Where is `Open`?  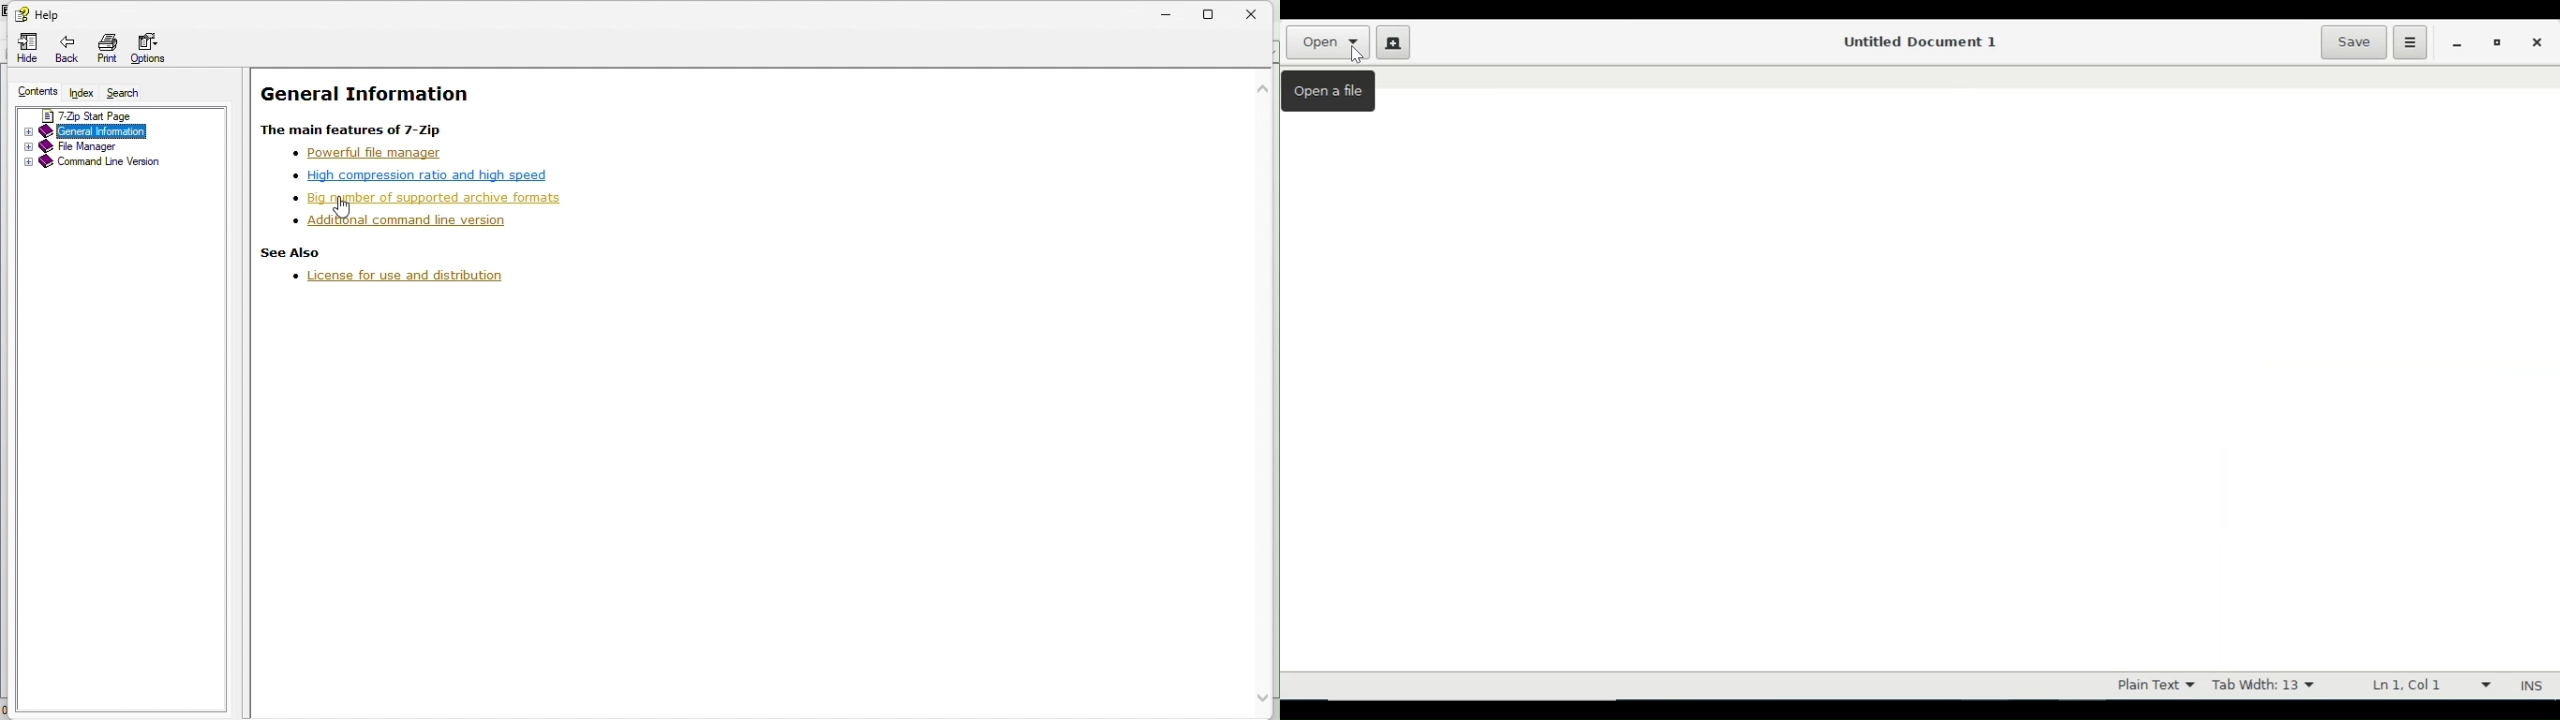 Open is located at coordinates (1326, 42).